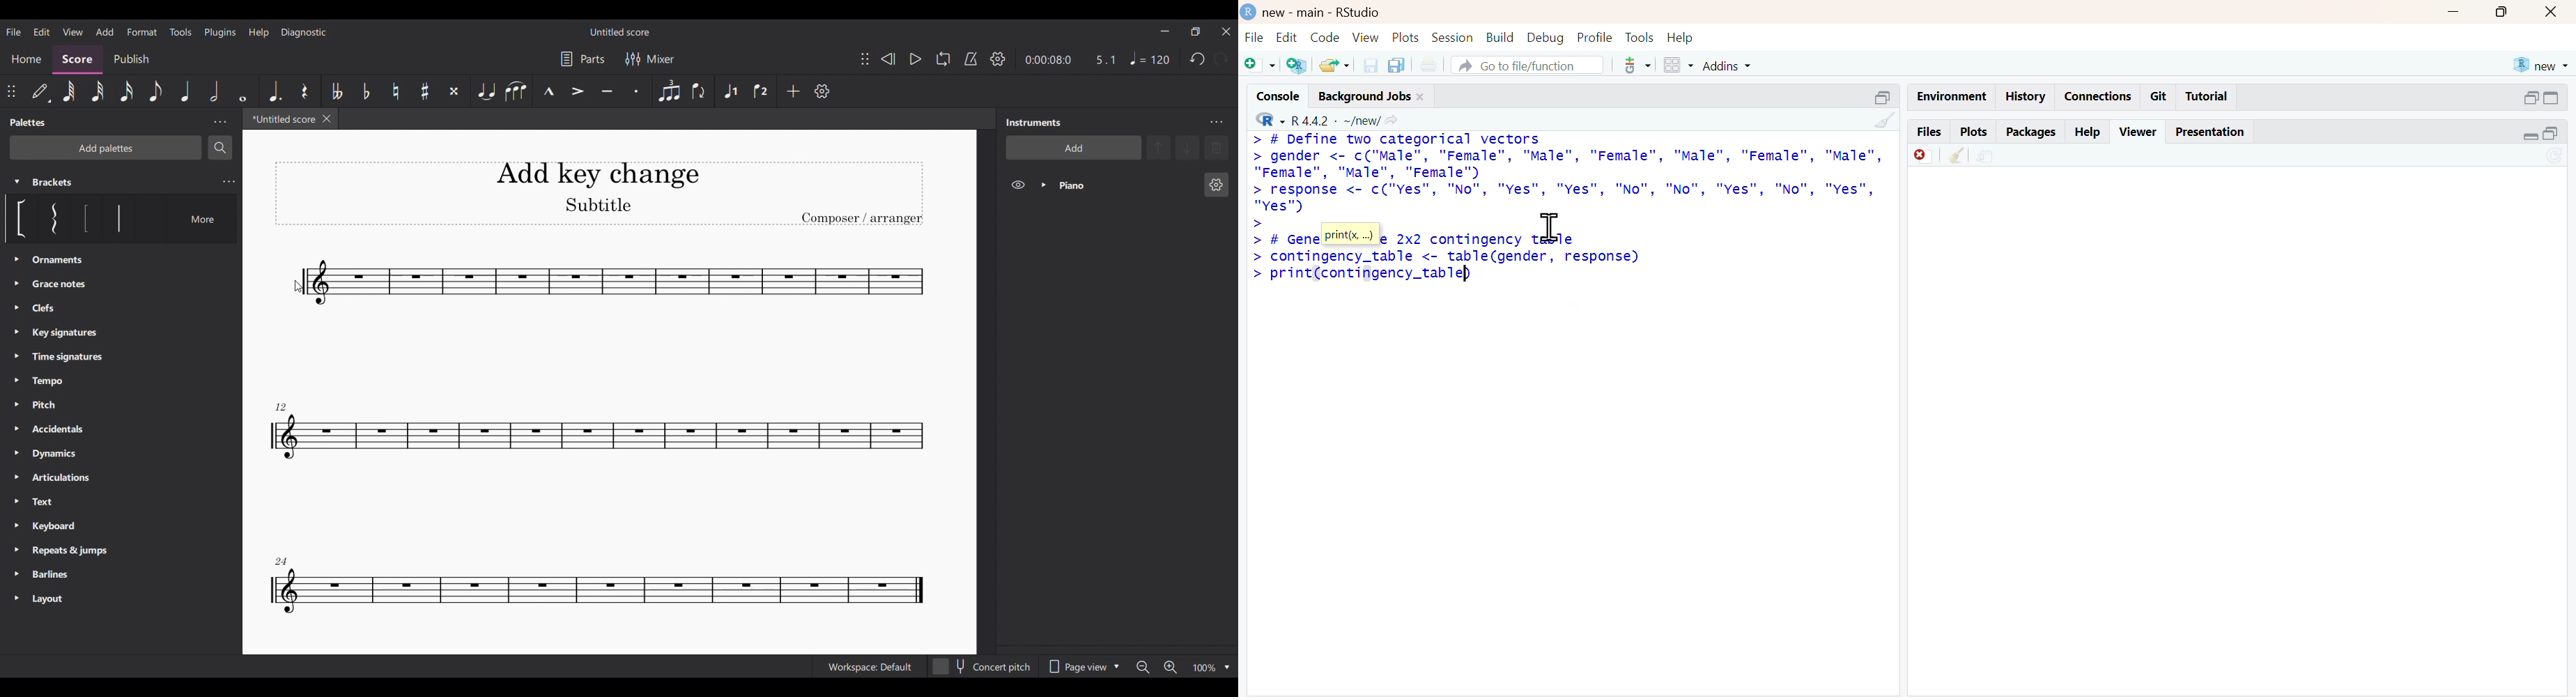 The image size is (2576, 700). I want to click on packages, so click(2033, 132).